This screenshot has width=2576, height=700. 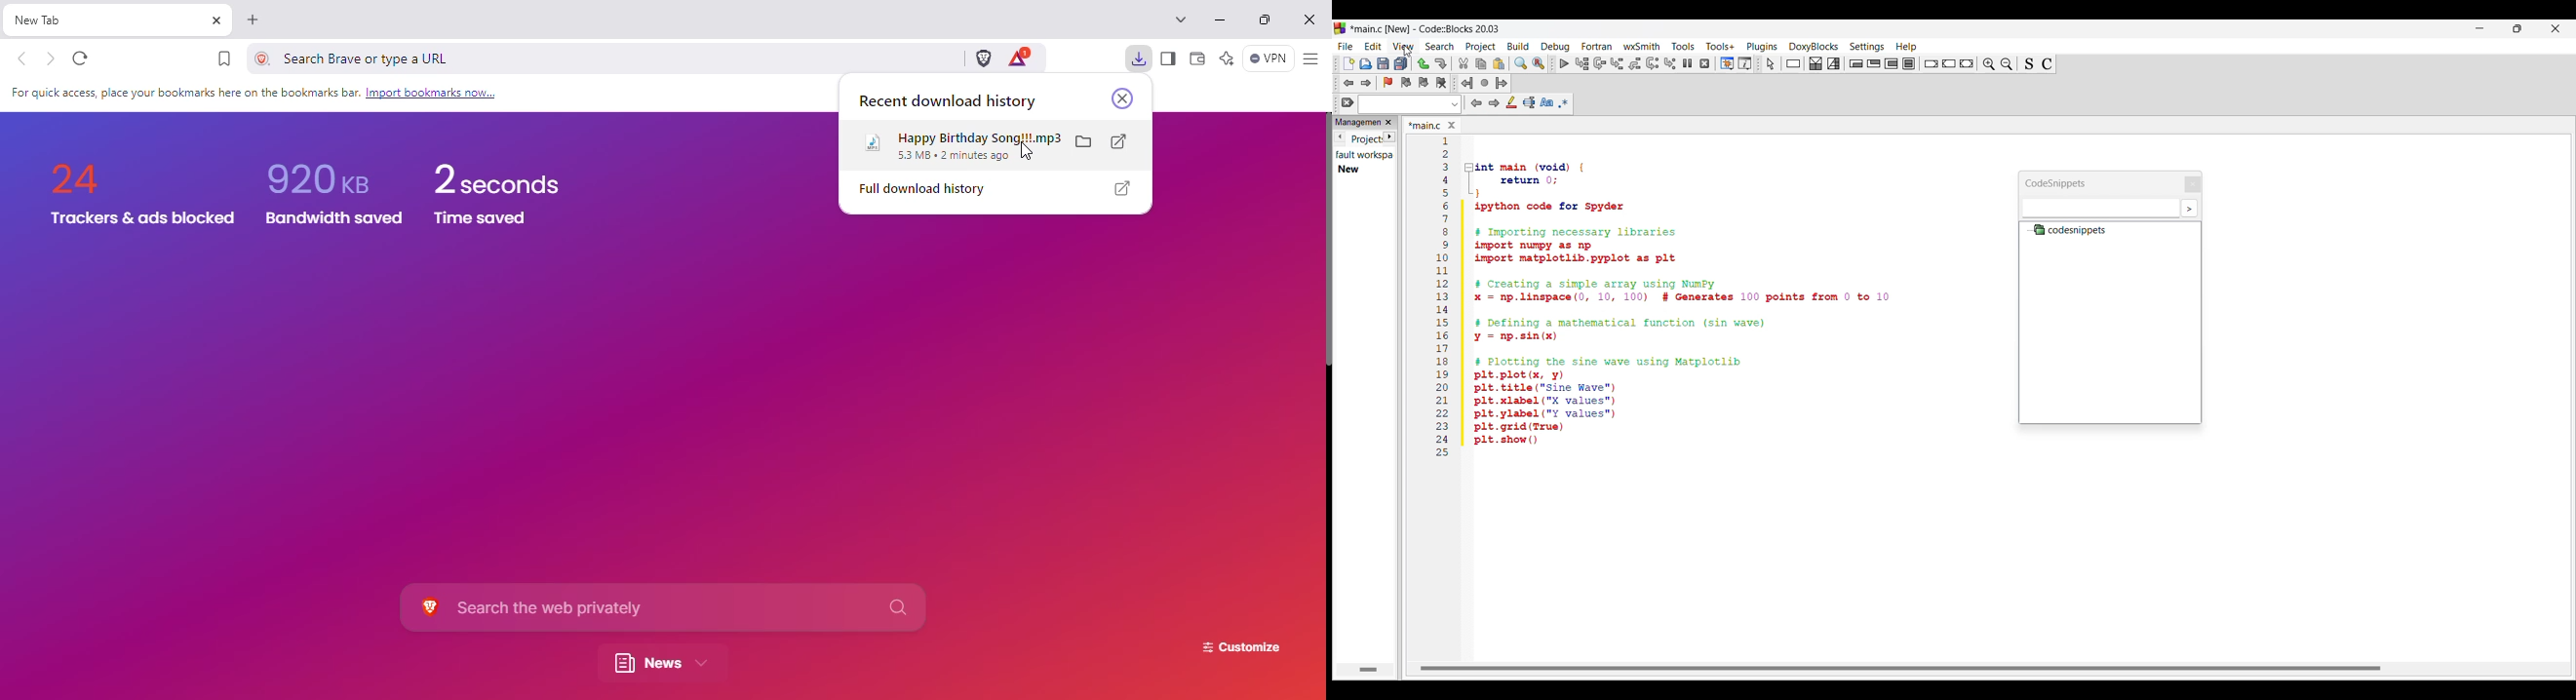 What do you see at coordinates (2556, 29) in the screenshot?
I see `Close interface` at bounding box center [2556, 29].